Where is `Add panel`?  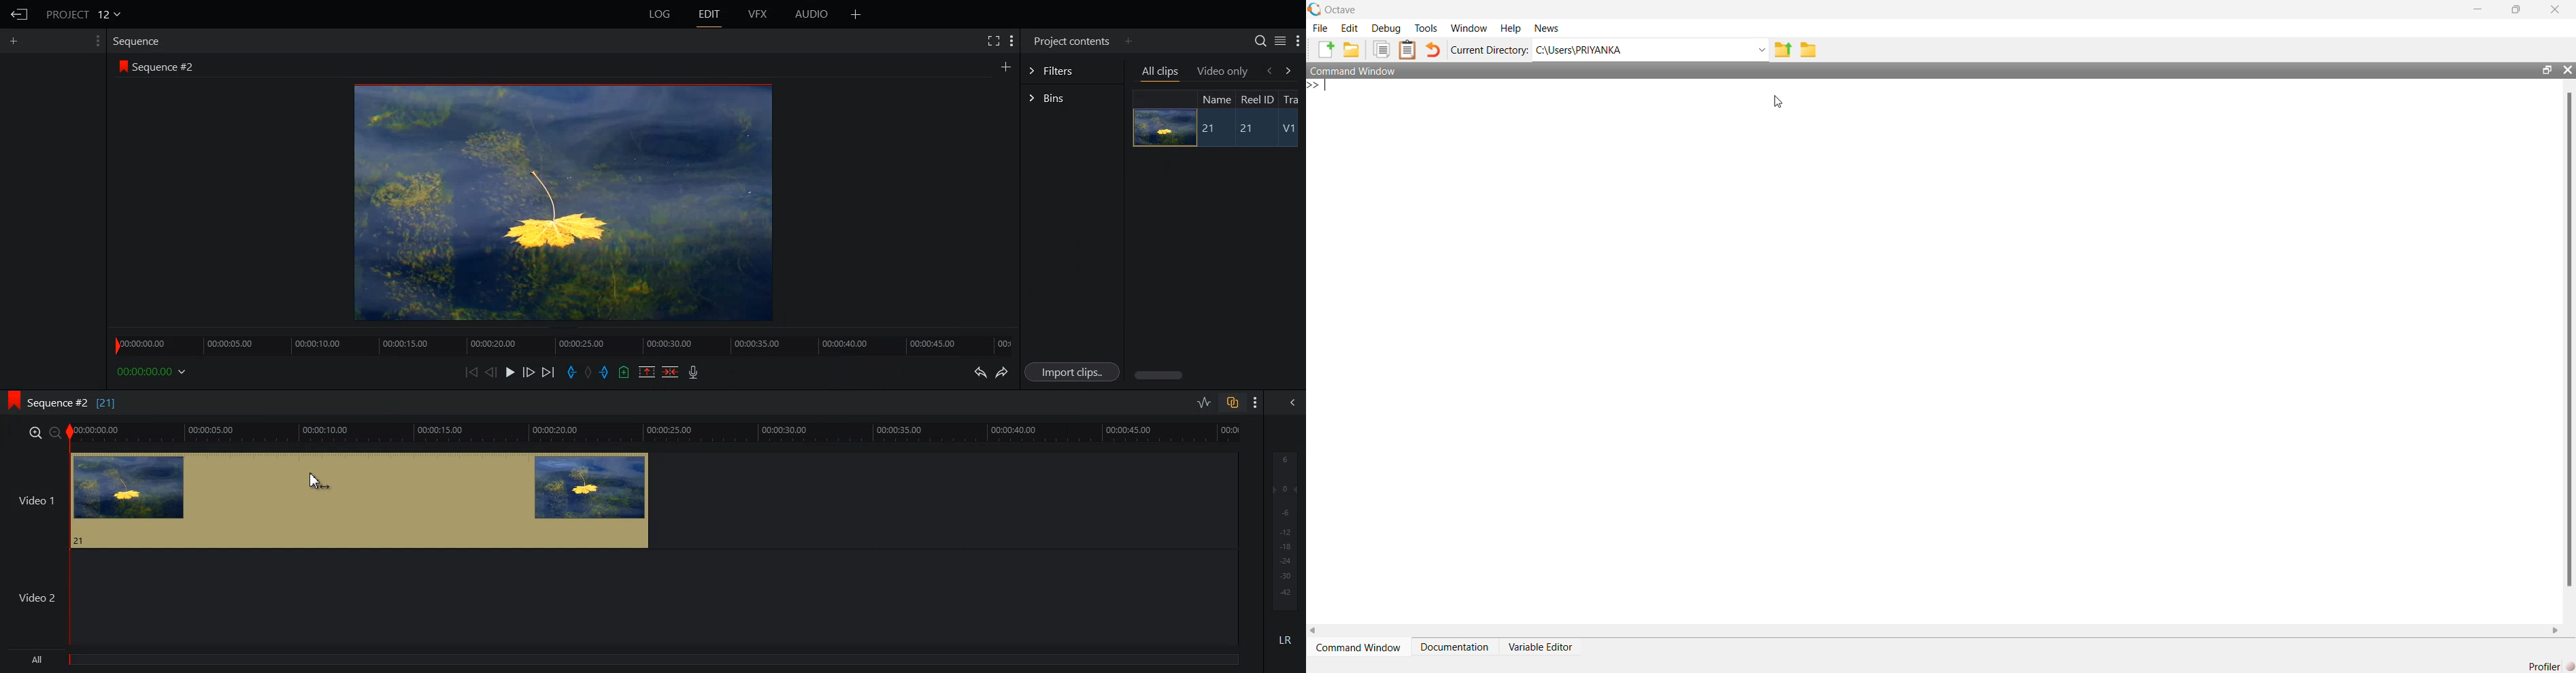
Add panel is located at coordinates (1005, 66).